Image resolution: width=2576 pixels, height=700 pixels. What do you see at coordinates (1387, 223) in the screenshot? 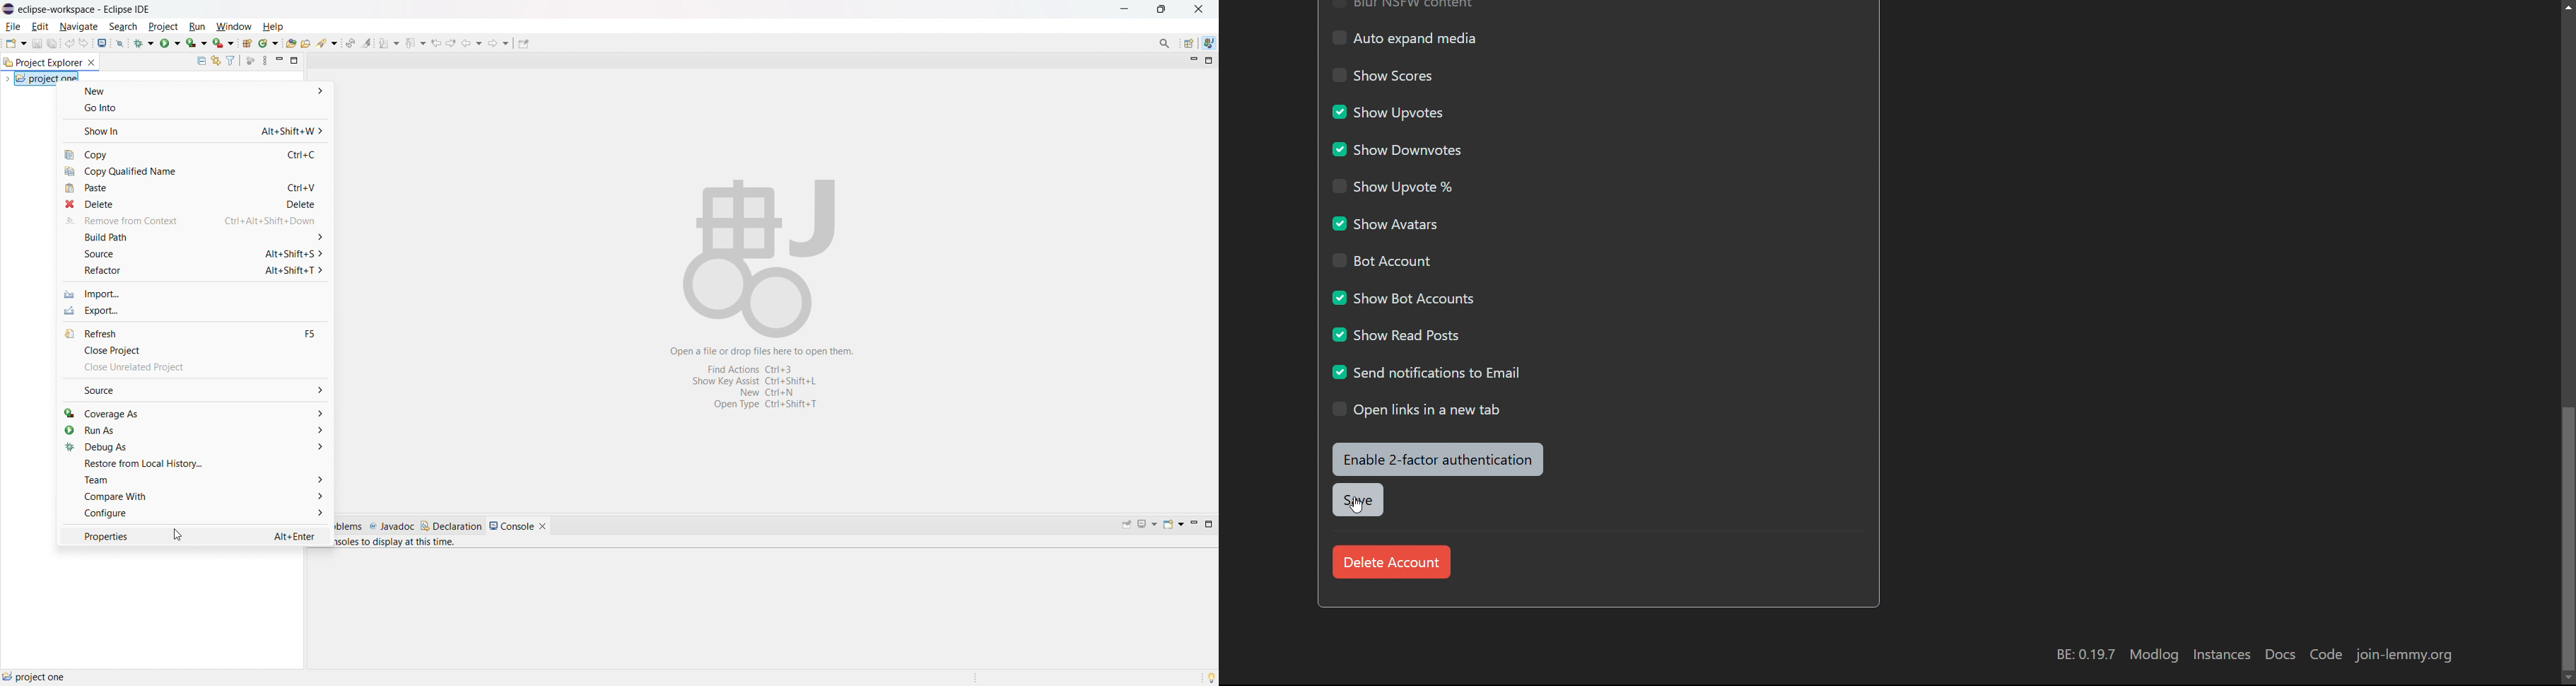
I see `show avatars` at bounding box center [1387, 223].